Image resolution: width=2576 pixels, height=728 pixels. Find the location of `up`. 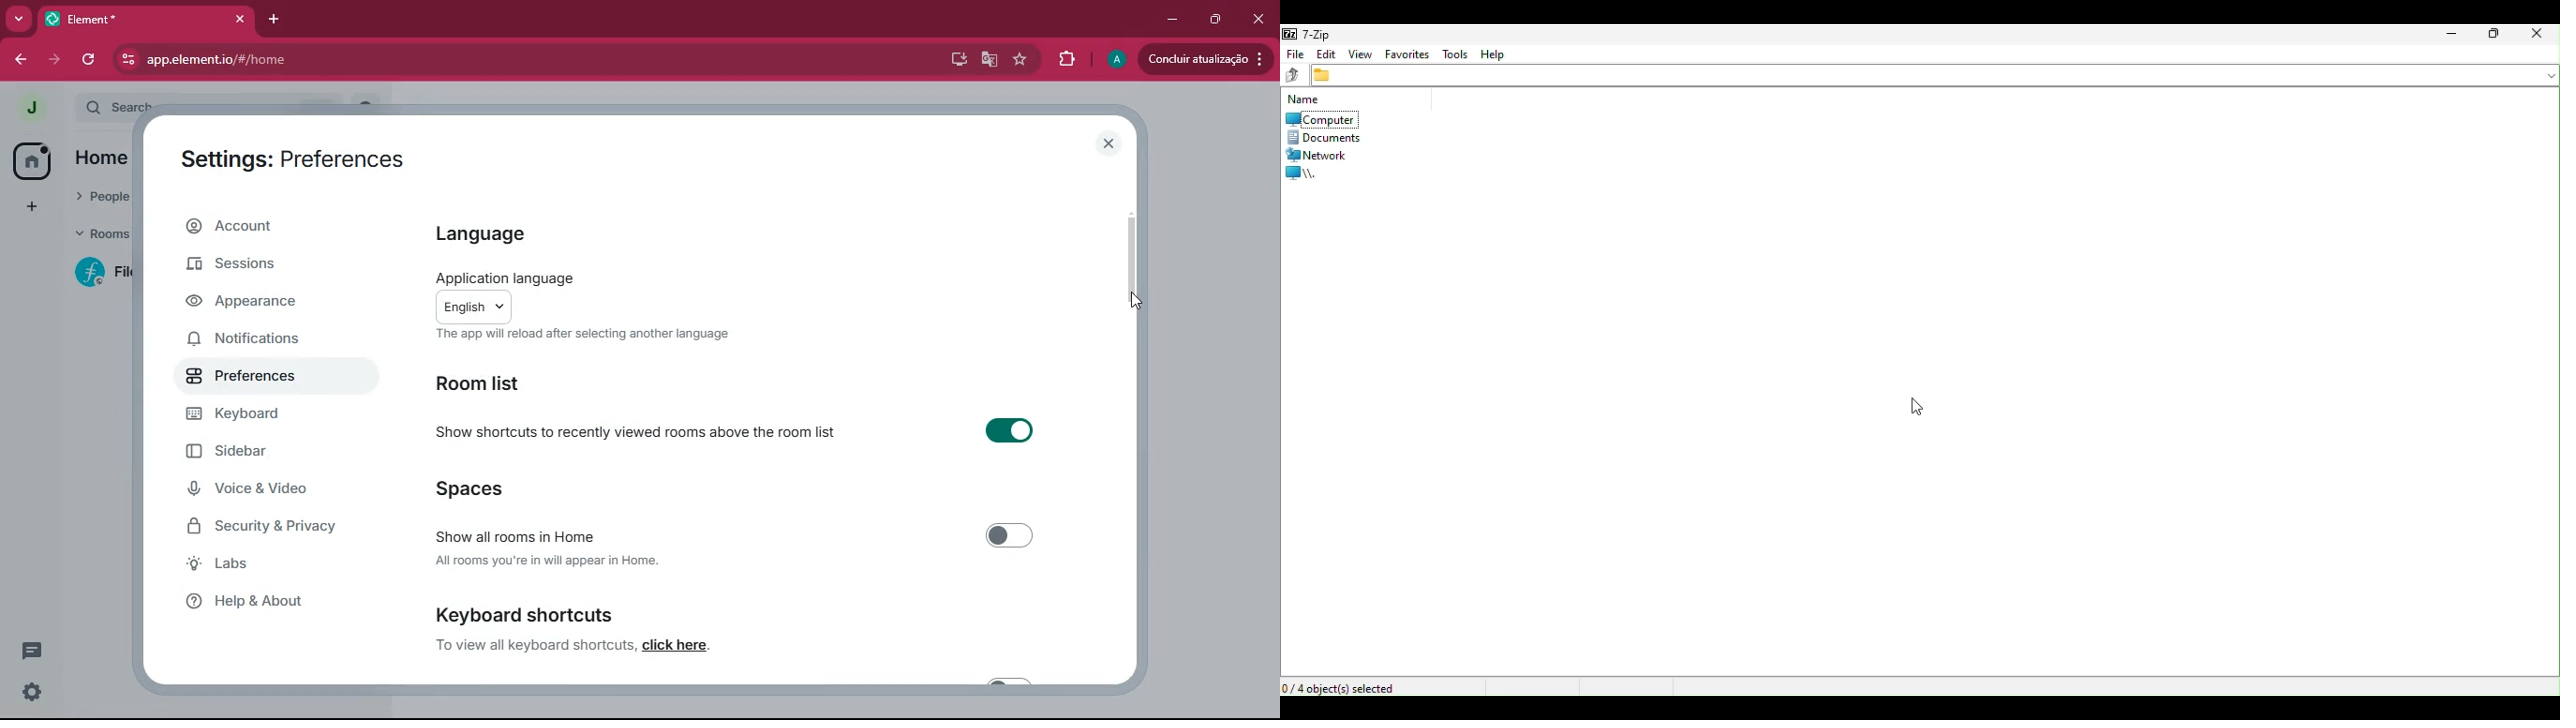

up is located at coordinates (1290, 75).